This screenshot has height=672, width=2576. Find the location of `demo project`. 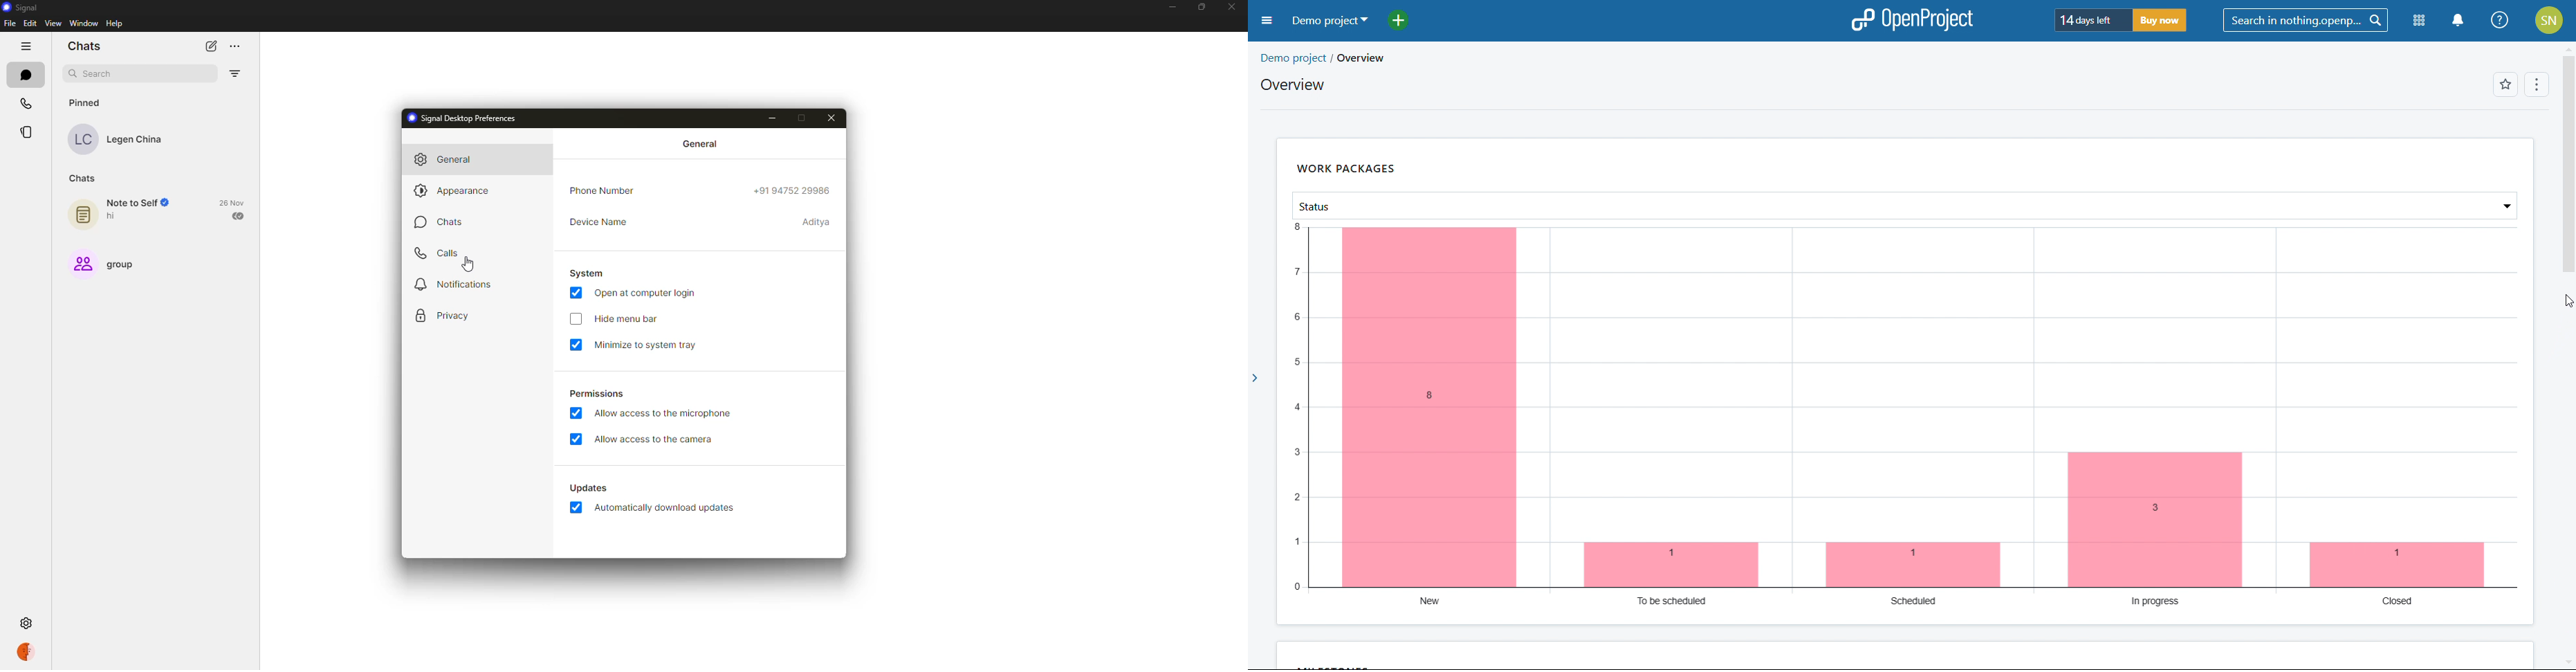

demo project is located at coordinates (1314, 58).